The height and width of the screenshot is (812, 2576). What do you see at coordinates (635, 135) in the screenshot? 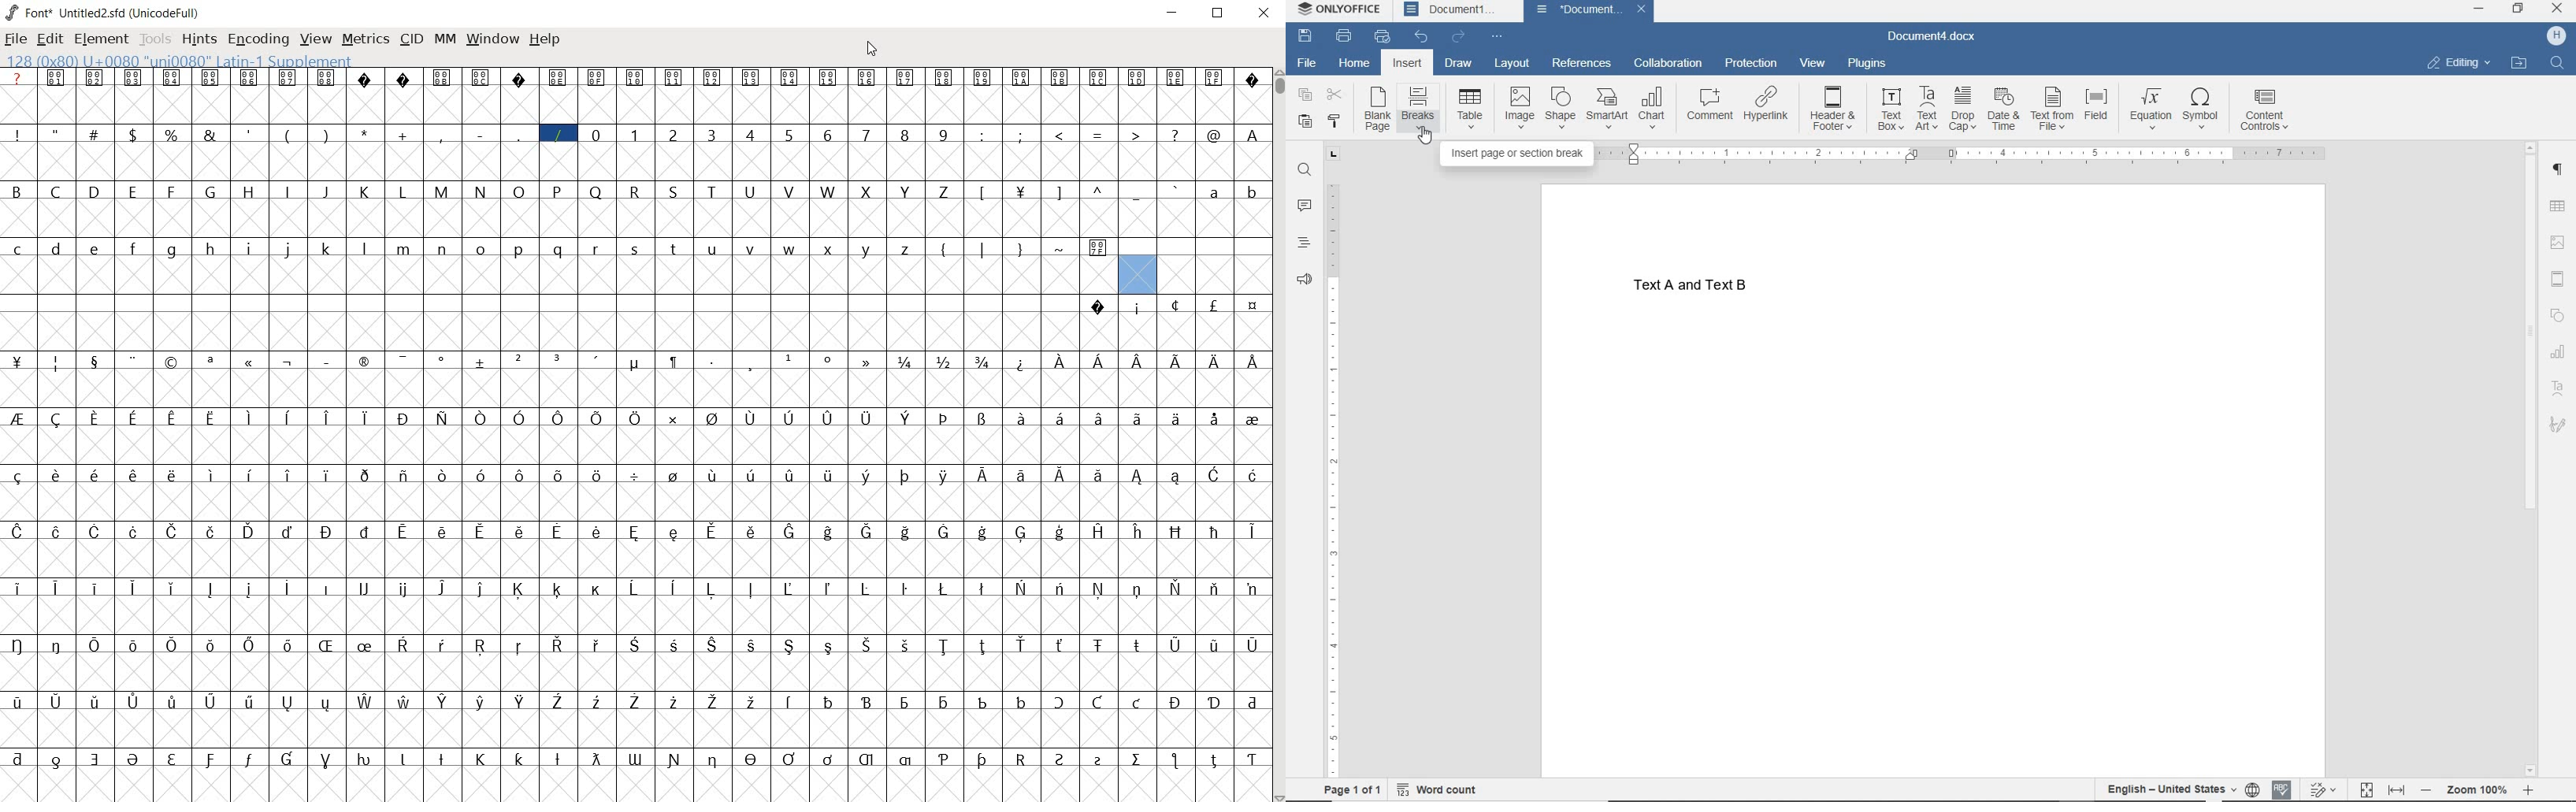
I see `glyph` at bounding box center [635, 135].